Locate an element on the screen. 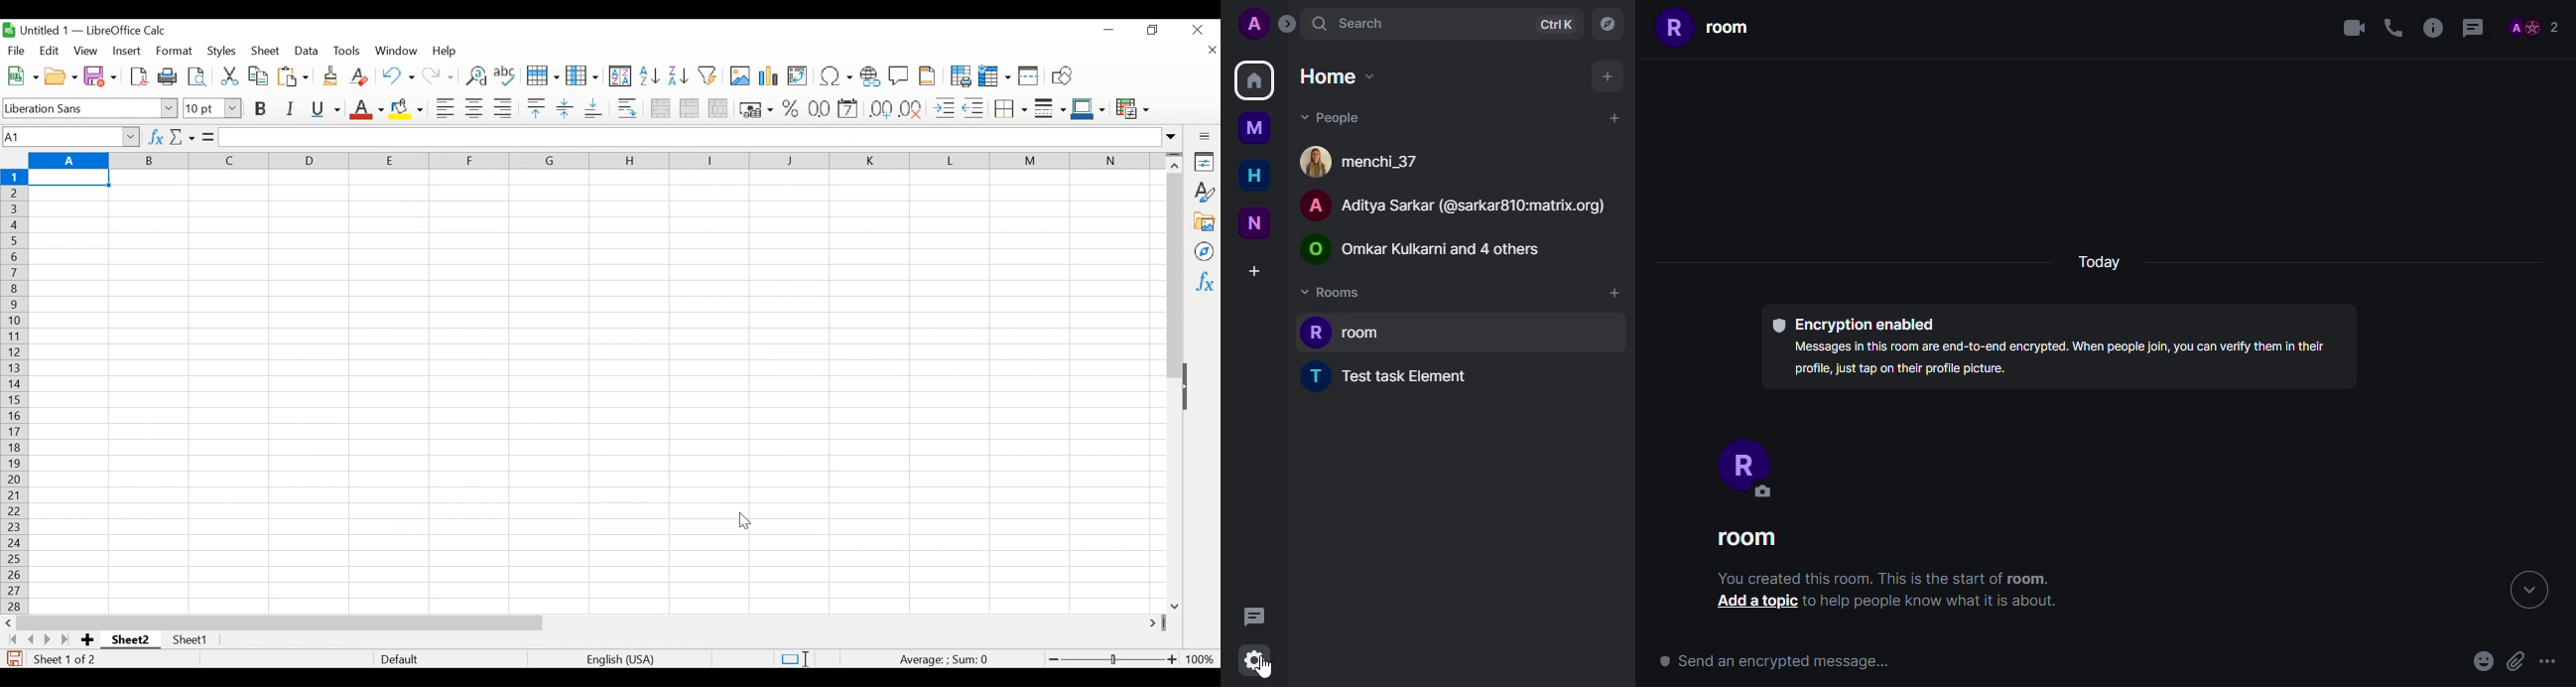 The image size is (2576, 700). Sort is located at coordinates (619, 75).